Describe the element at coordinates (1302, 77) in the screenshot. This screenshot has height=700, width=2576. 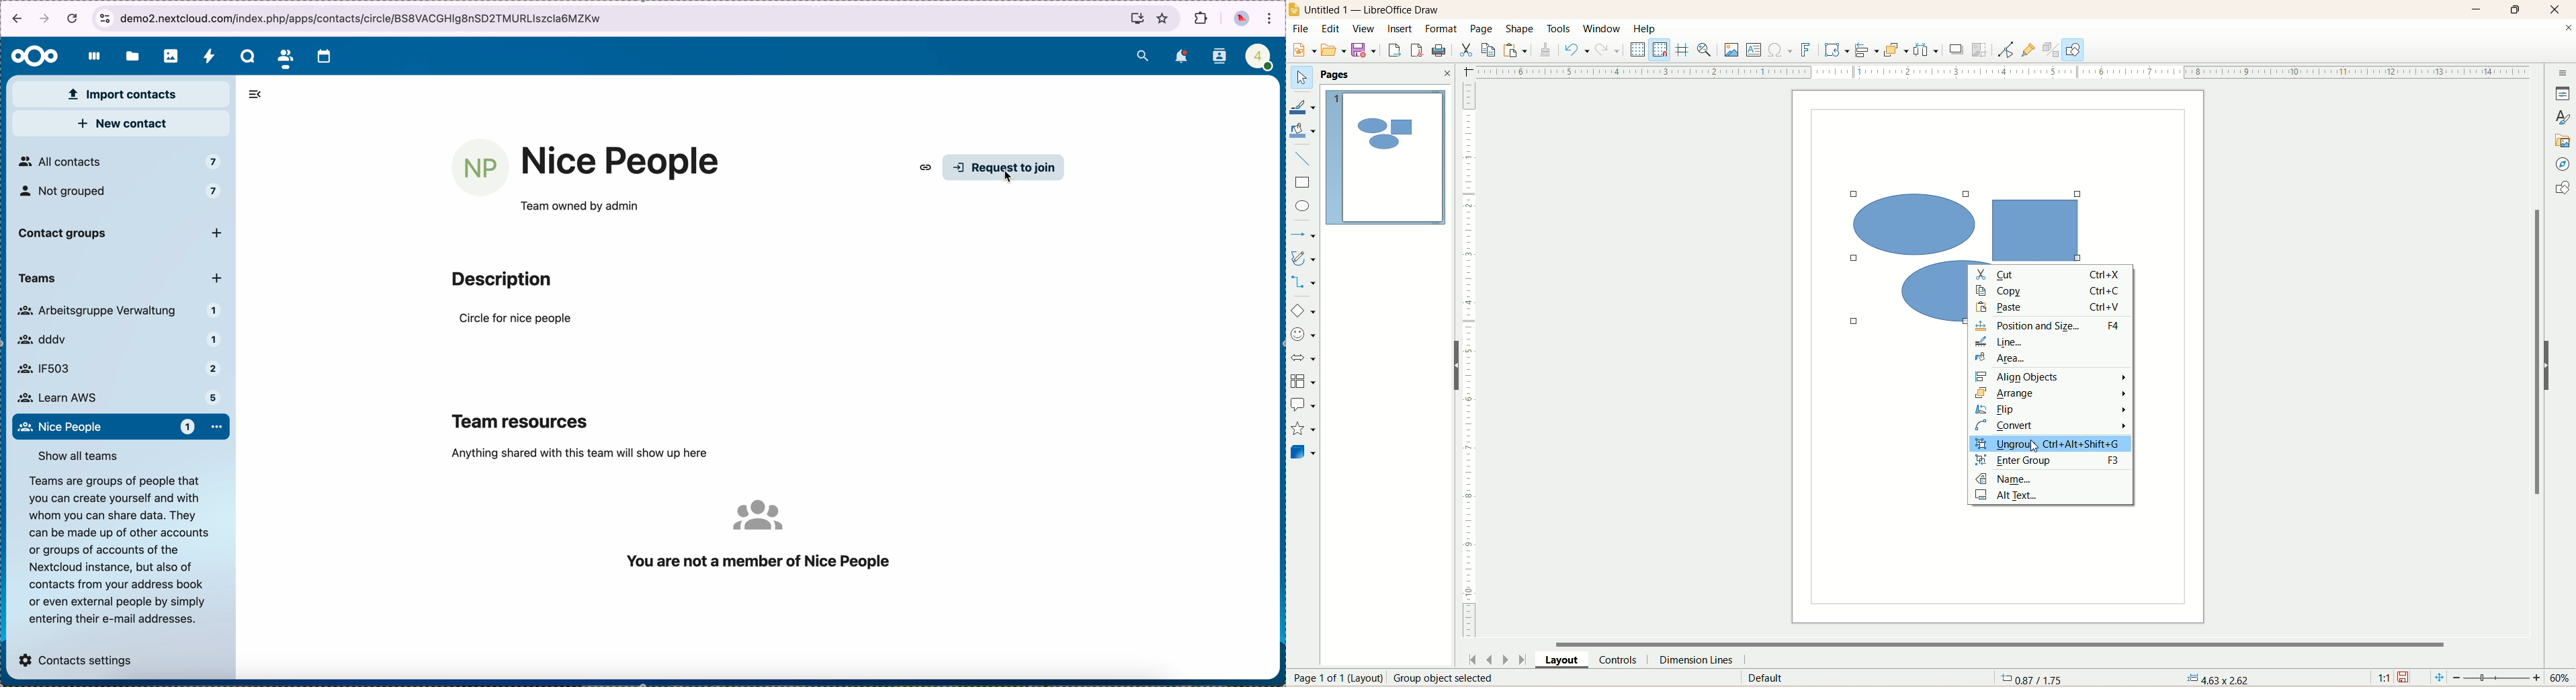
I see `select` at that location.